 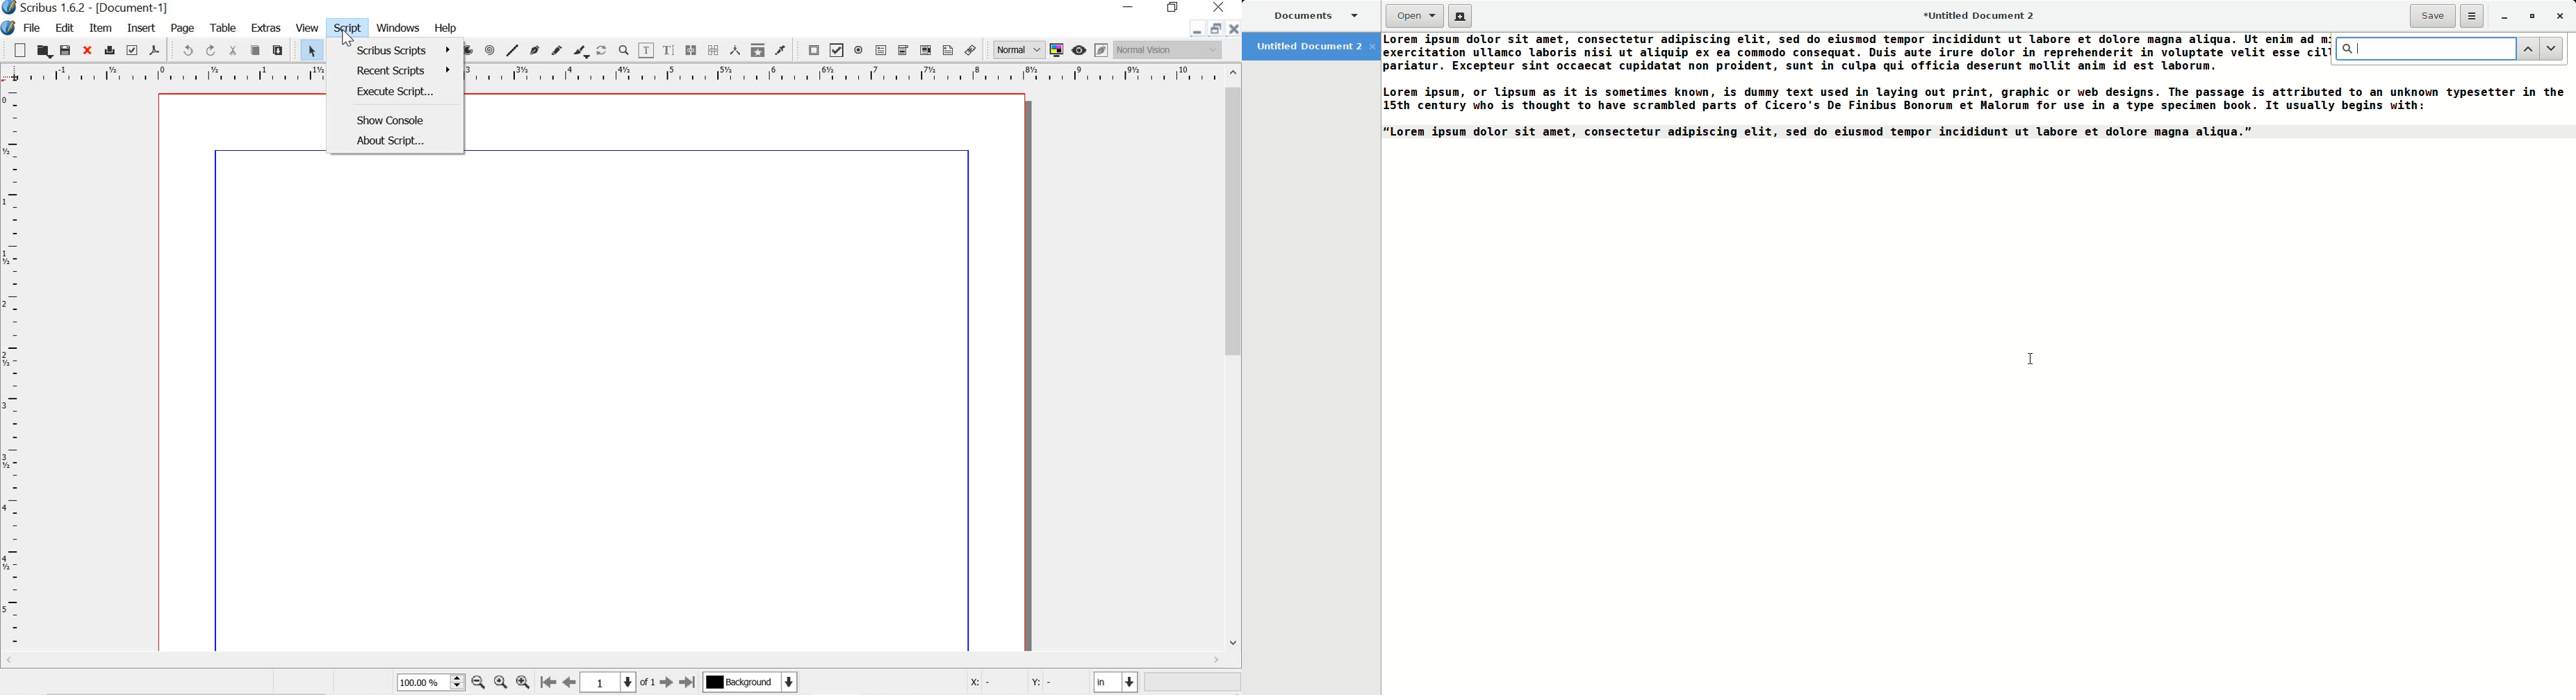 What do you see at coordinates (156, 50) in the screenshot?
I see `save as pdf` at bounding box center [156, 50].